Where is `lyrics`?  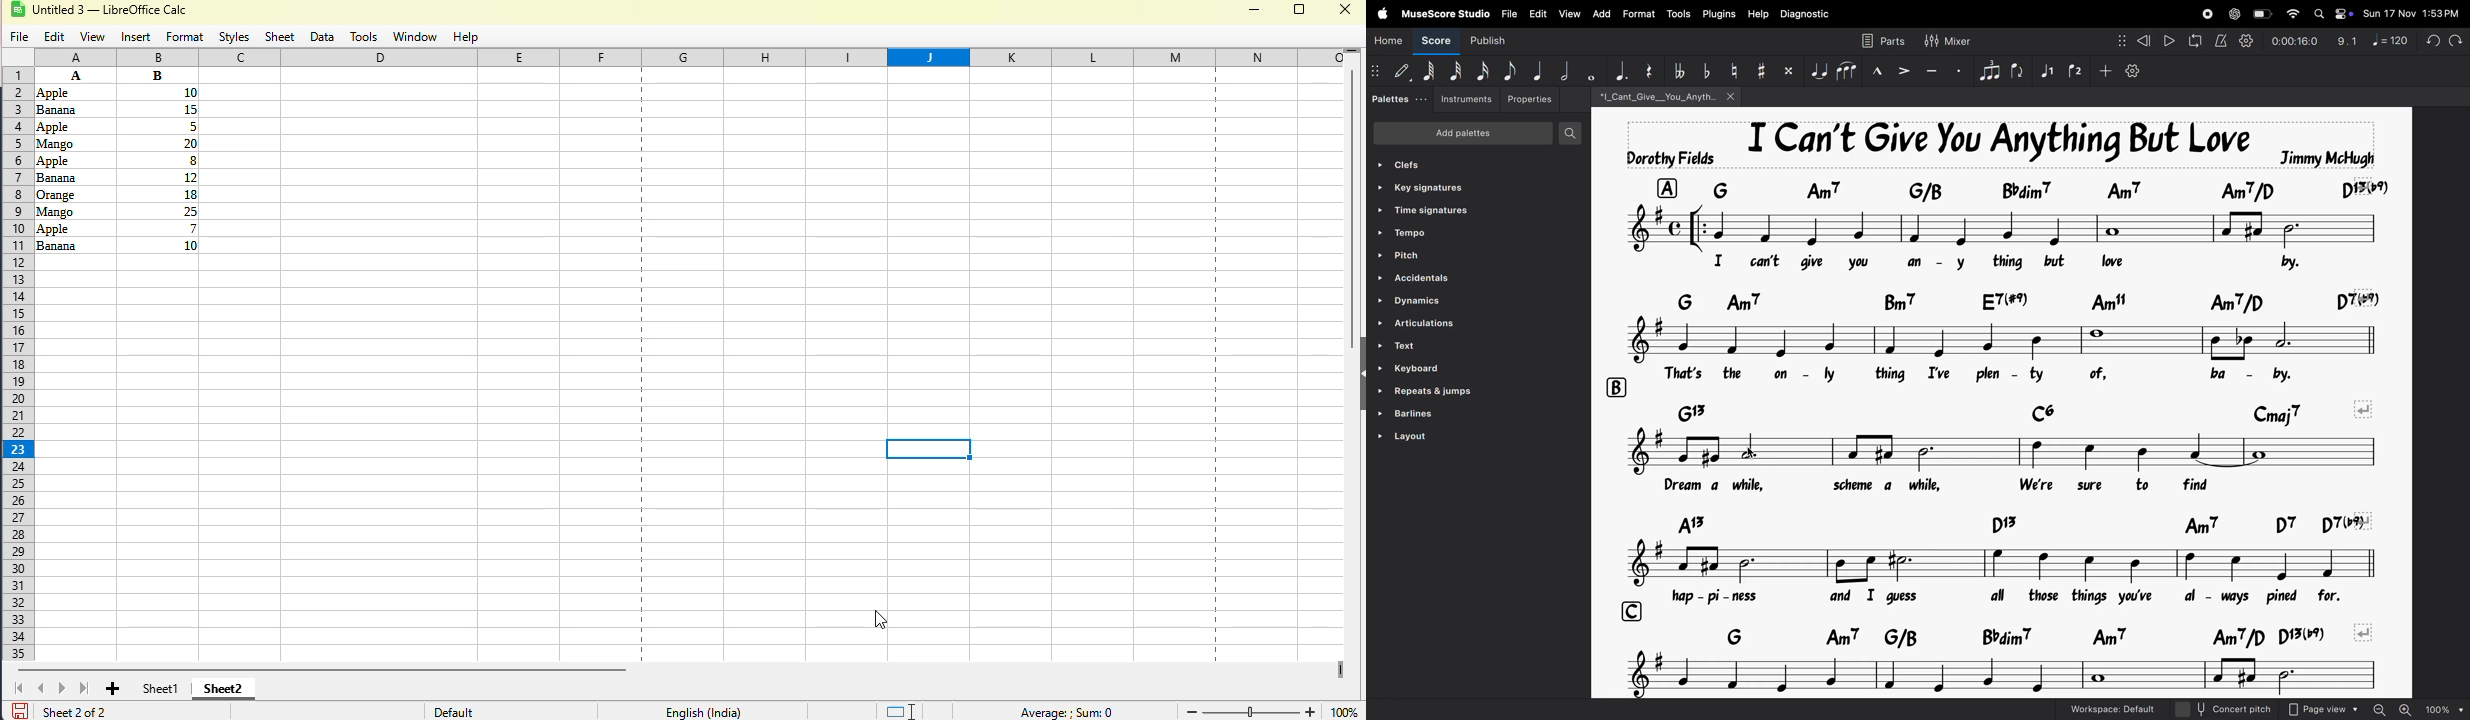
lyrics is located at coordinates (1985, 264).